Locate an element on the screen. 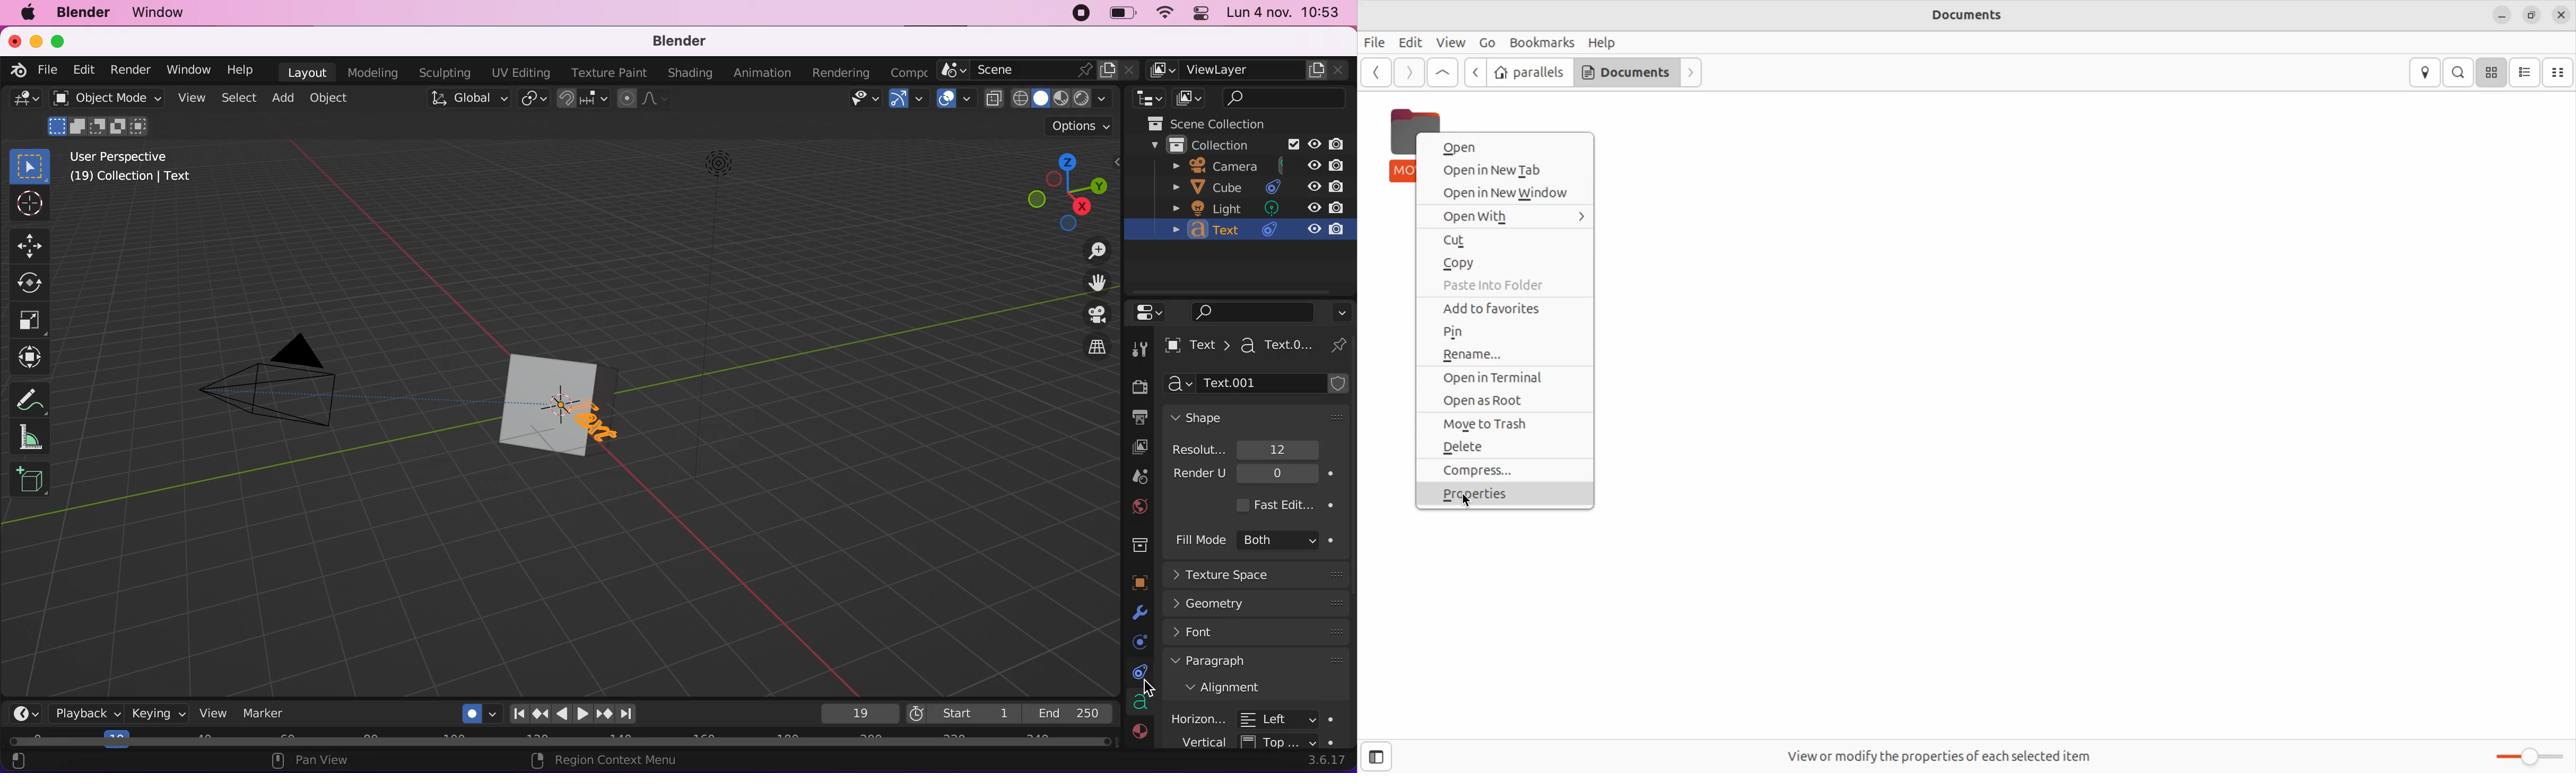 Image resolution: width=2576 pixels, height=784 pixels. editor type is located at coordinates (1154, 312).